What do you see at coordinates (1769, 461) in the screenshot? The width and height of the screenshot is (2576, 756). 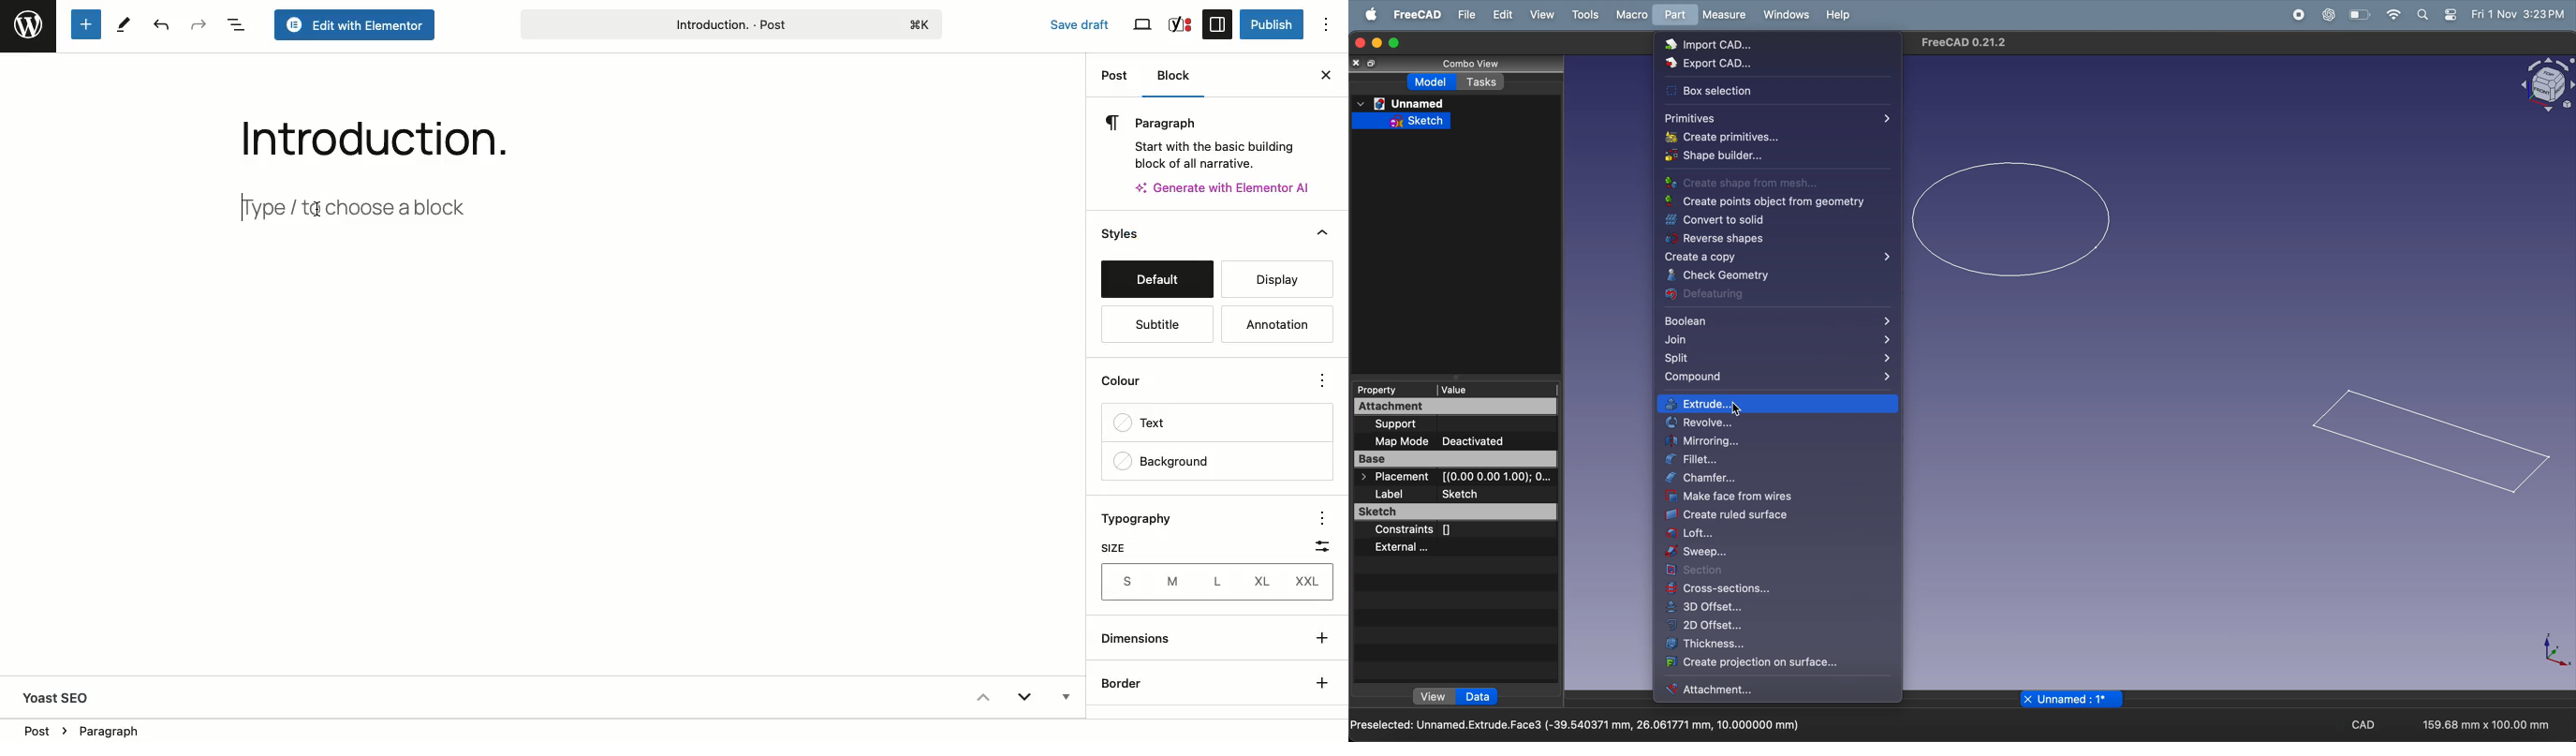 I see `Fillet...` at bounding box center [1769, 461].